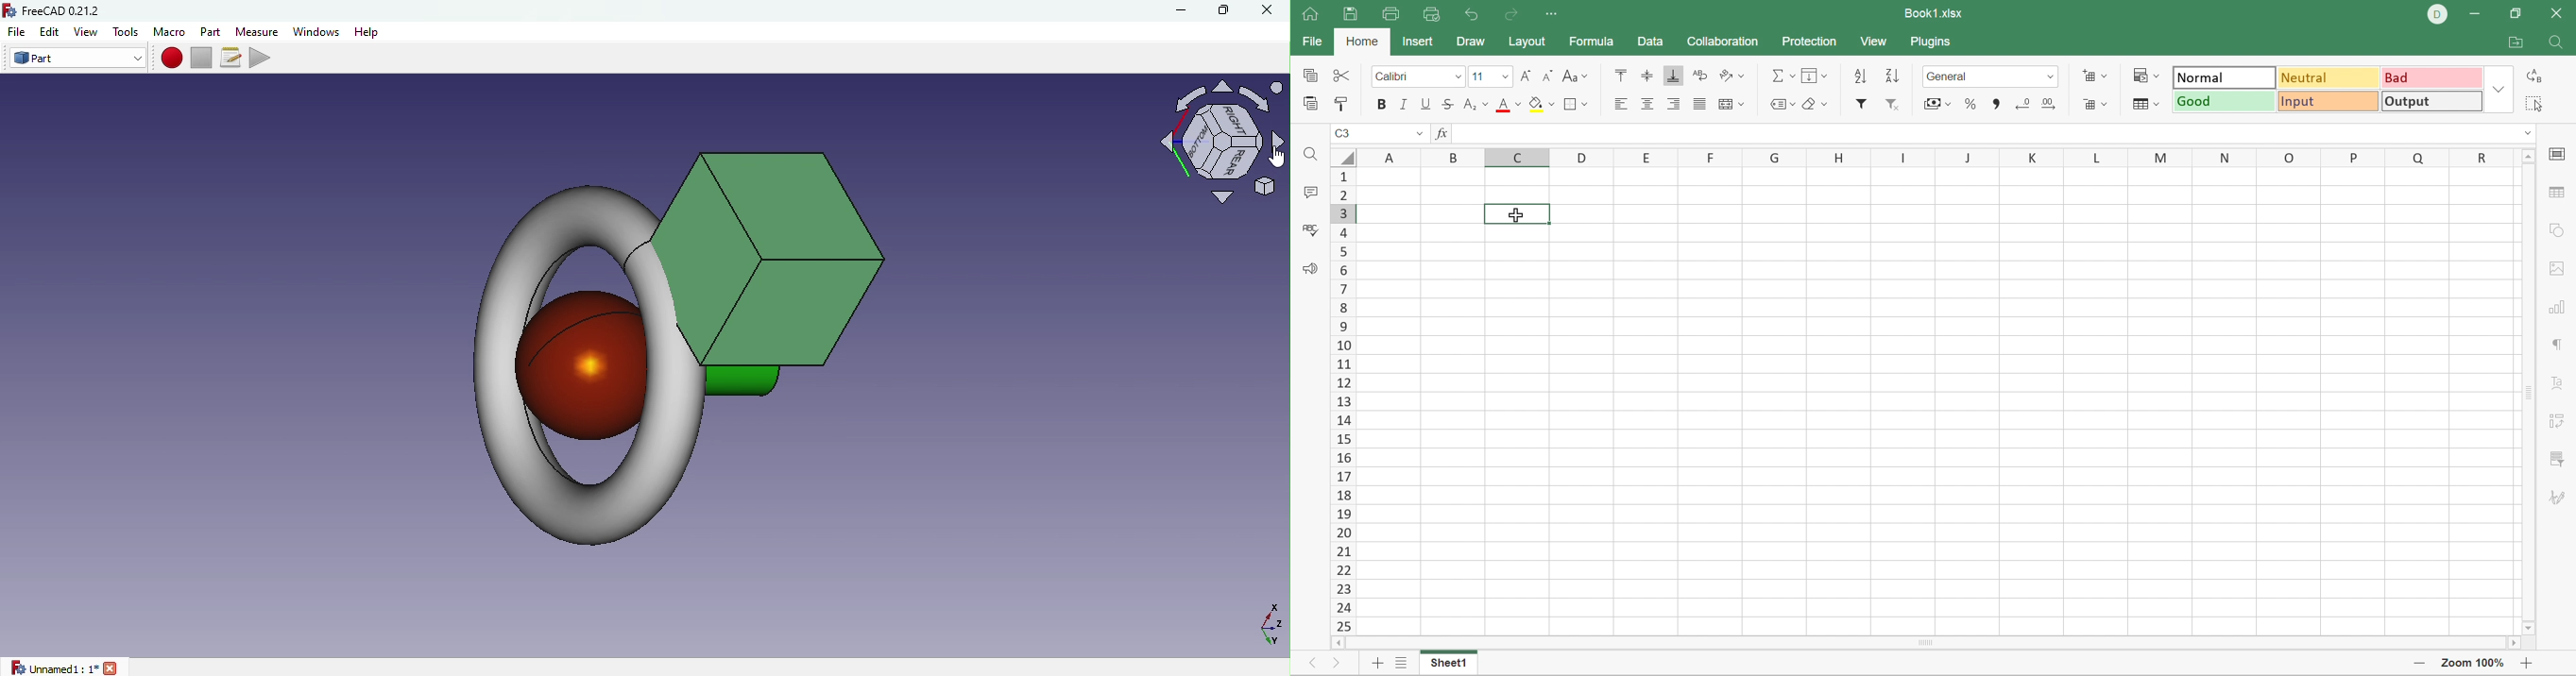  I want to click on View, so click(86, 31).